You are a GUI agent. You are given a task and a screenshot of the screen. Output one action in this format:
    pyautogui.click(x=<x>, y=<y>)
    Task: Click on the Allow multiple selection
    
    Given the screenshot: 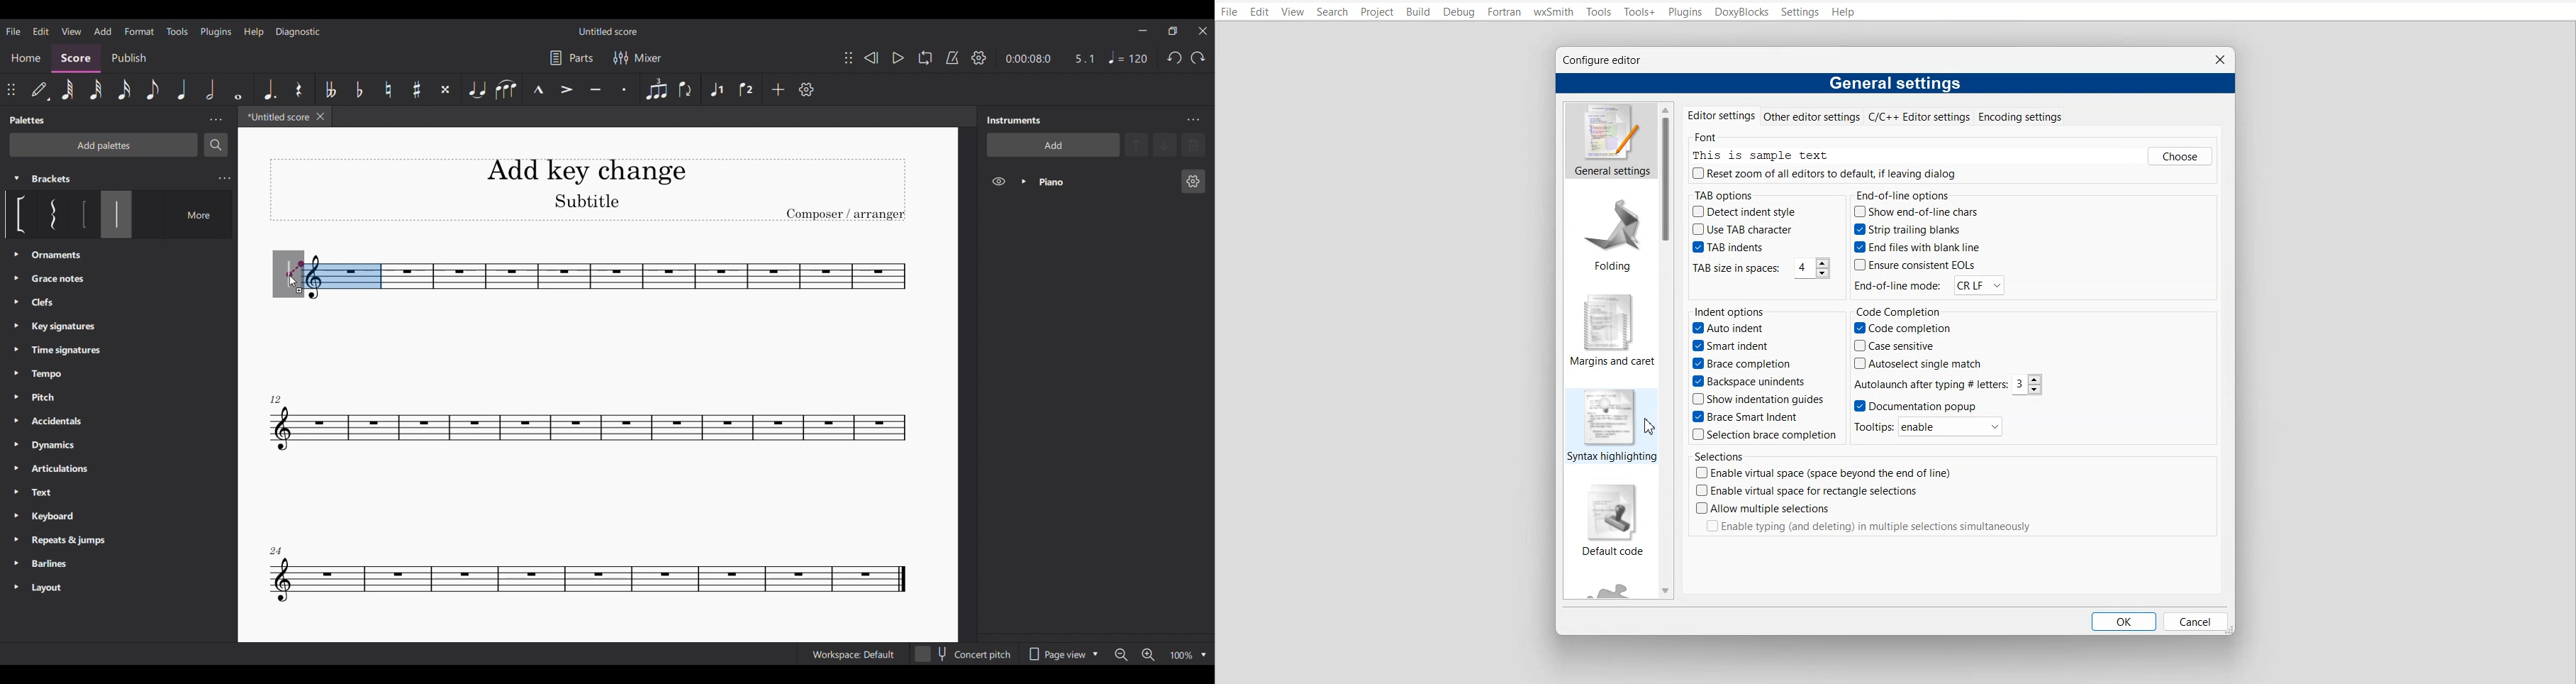 What is the action you would take?
    pyautogui.click(x=1761, y=507)
    